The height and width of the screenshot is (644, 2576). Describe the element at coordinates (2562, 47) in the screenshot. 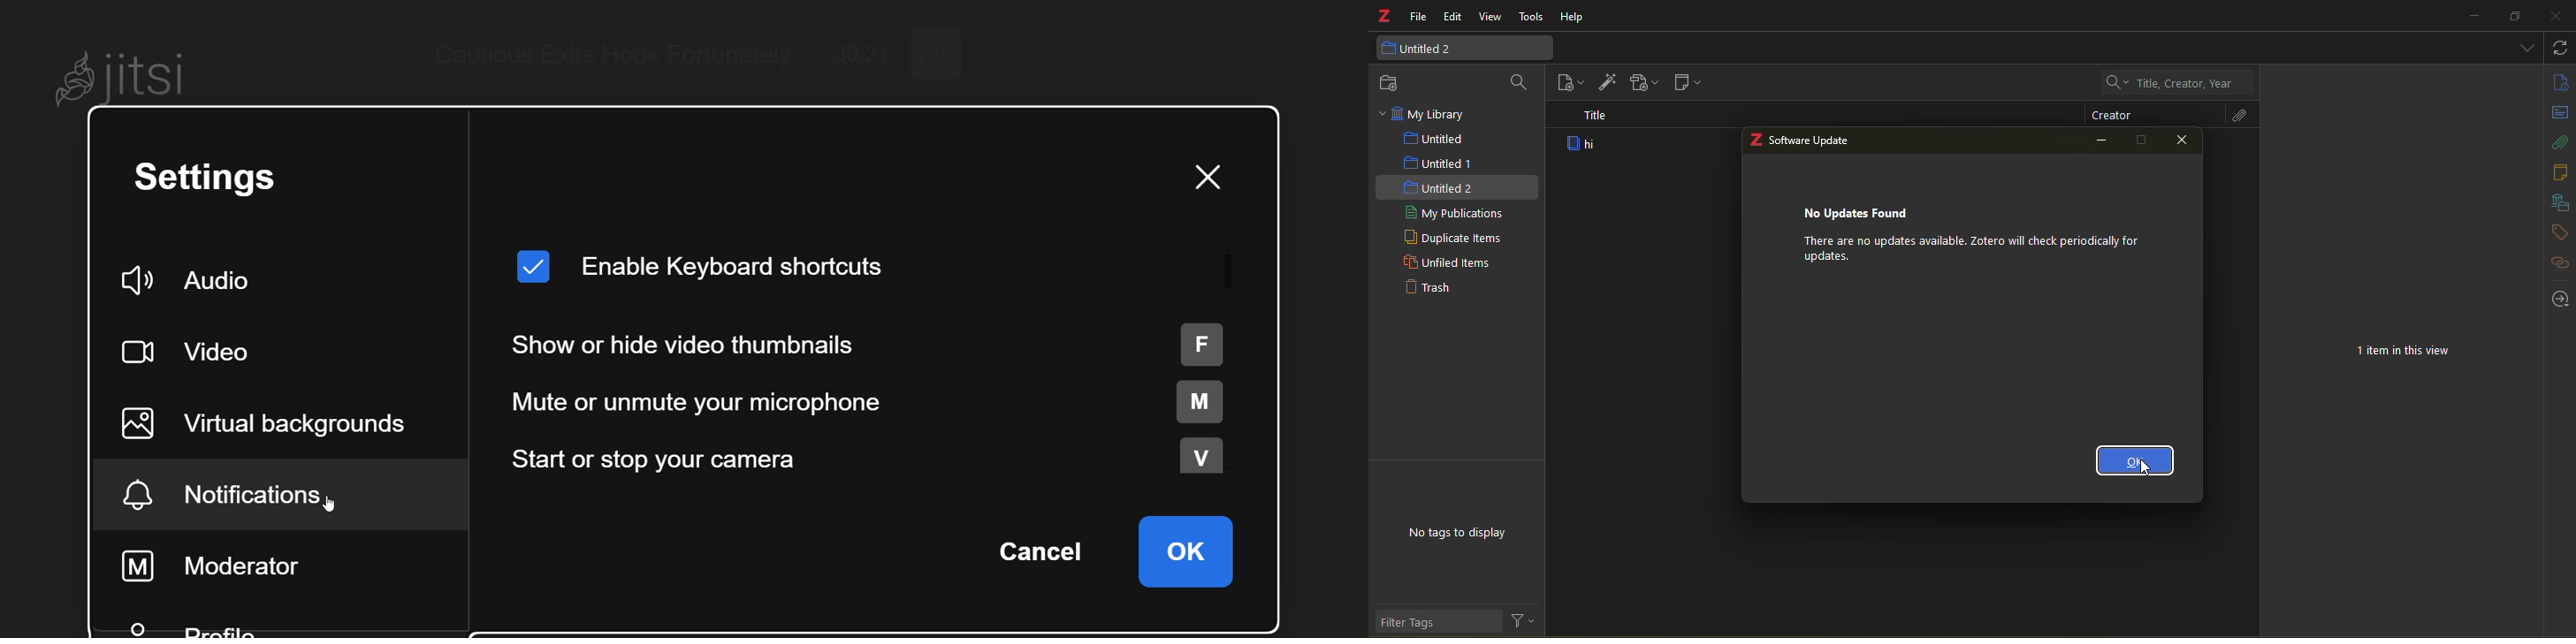

I see `sync` at that location.